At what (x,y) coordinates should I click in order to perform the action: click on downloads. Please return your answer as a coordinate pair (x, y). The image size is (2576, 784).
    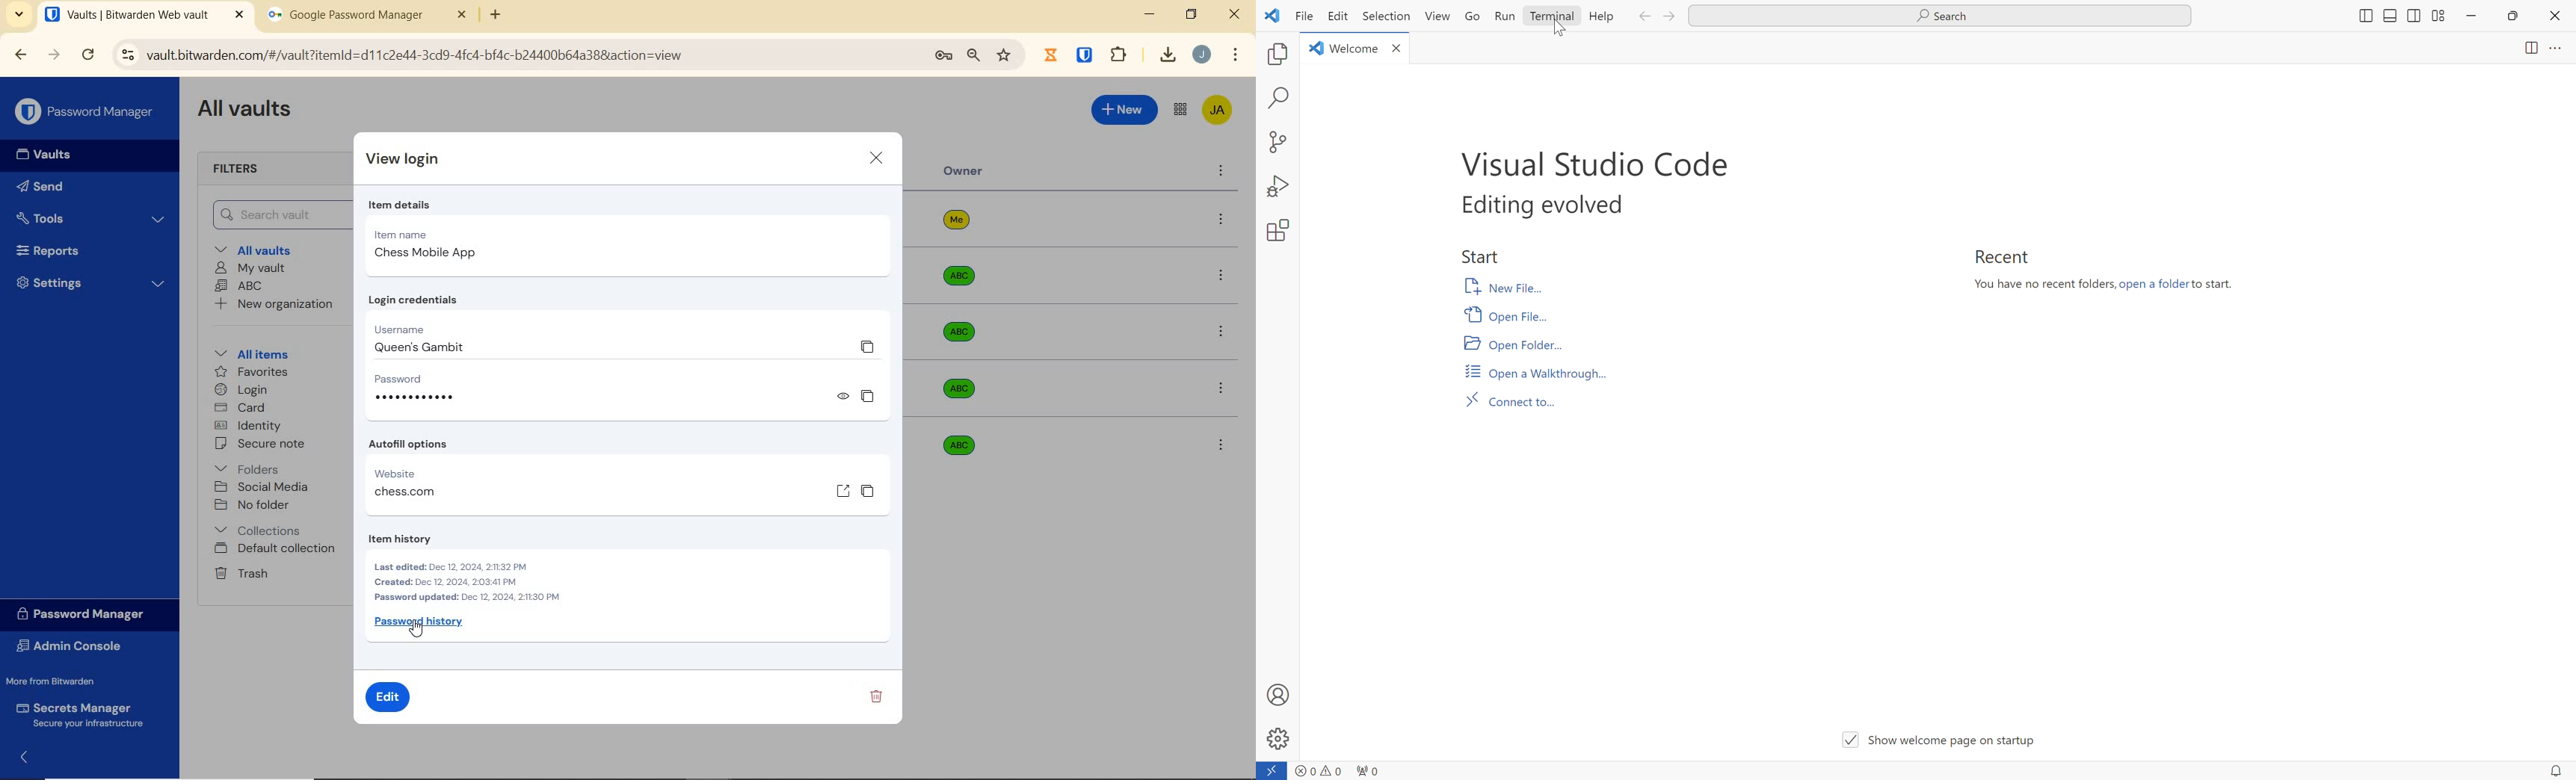
    Looking at the image, I should click on (1163, 56).